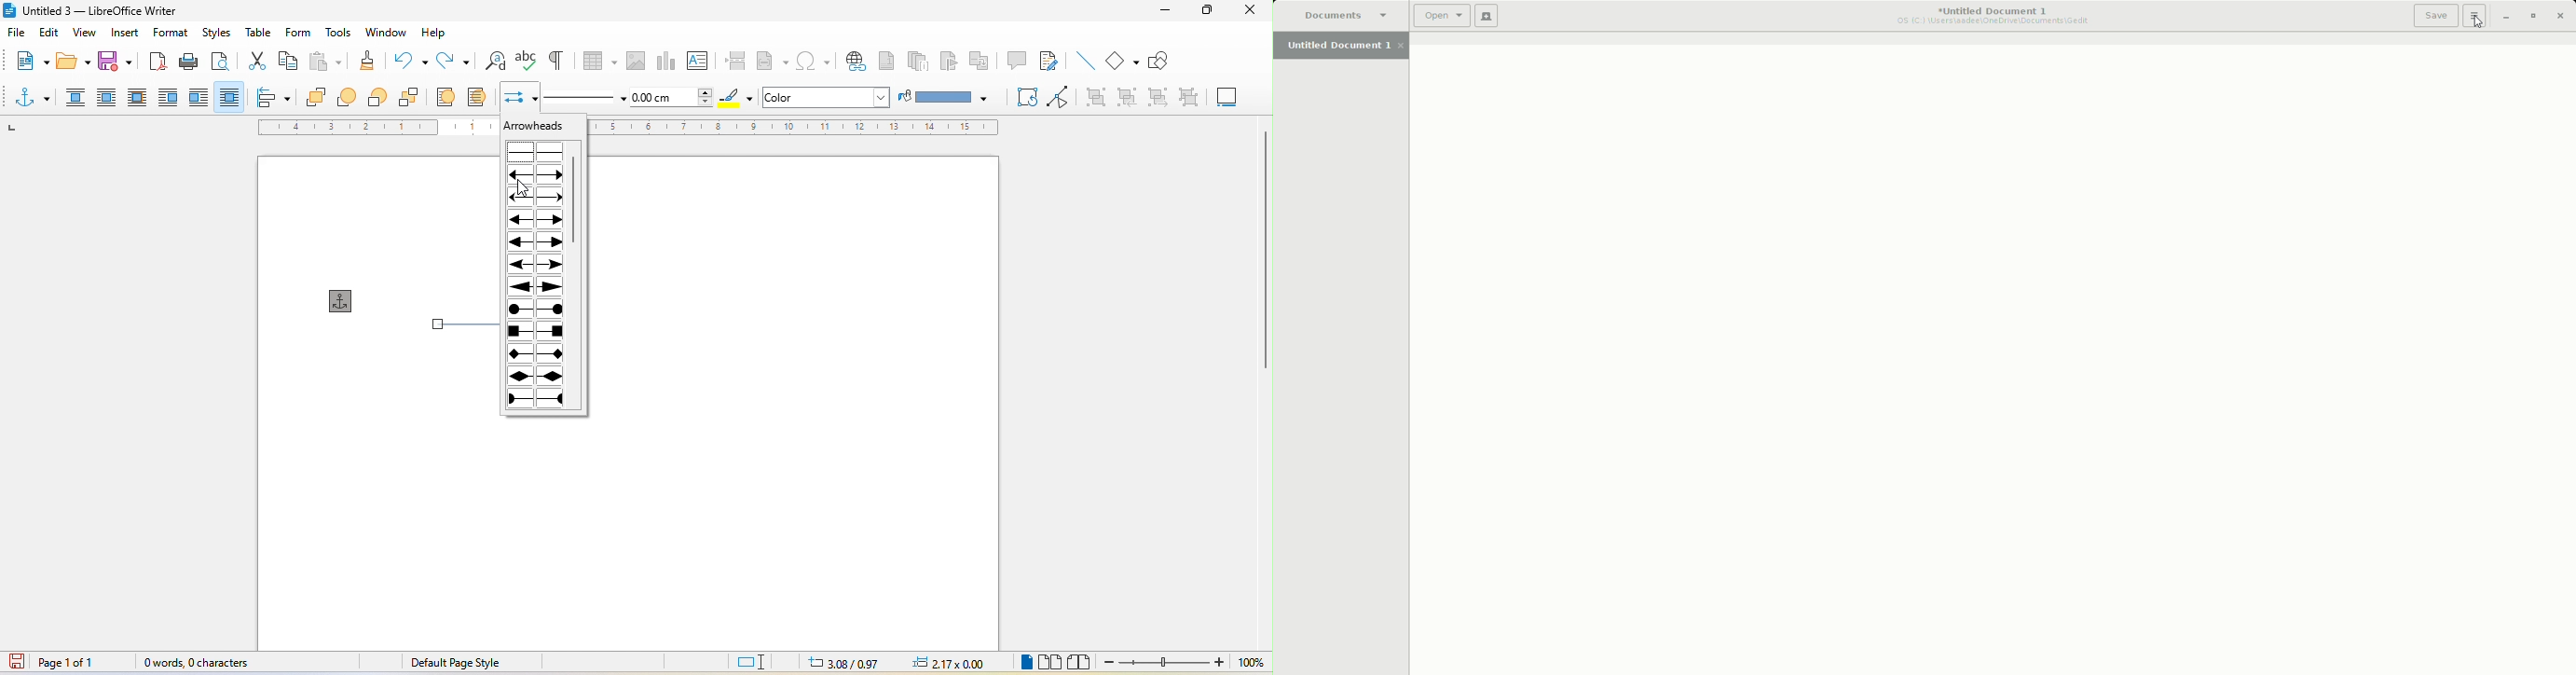  What do you see at coordinates (1050, 62) in the screenshot?
I see `show track changes function` at bounding box center [1050, 62].